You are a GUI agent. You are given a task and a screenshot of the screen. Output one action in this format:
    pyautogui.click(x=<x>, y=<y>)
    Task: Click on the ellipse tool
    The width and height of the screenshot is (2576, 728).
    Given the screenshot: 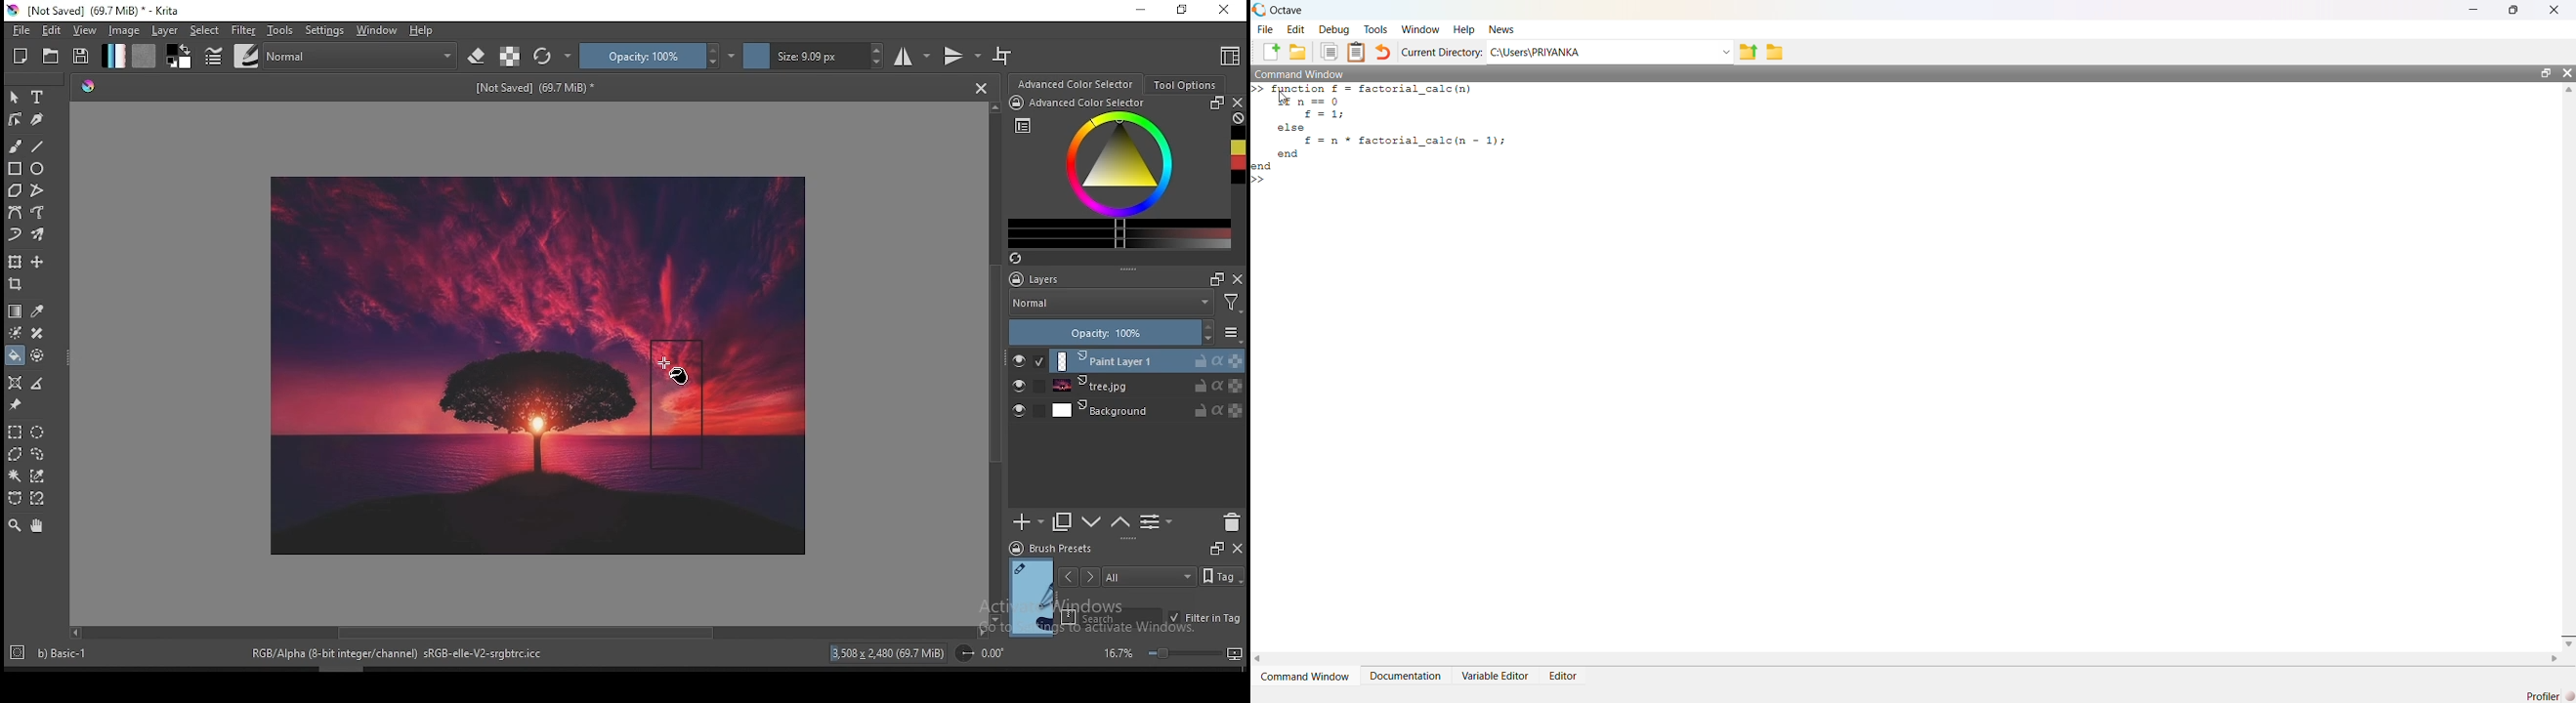 What is the action you would take?
    pyautogui.click(x=38, y=169)
    